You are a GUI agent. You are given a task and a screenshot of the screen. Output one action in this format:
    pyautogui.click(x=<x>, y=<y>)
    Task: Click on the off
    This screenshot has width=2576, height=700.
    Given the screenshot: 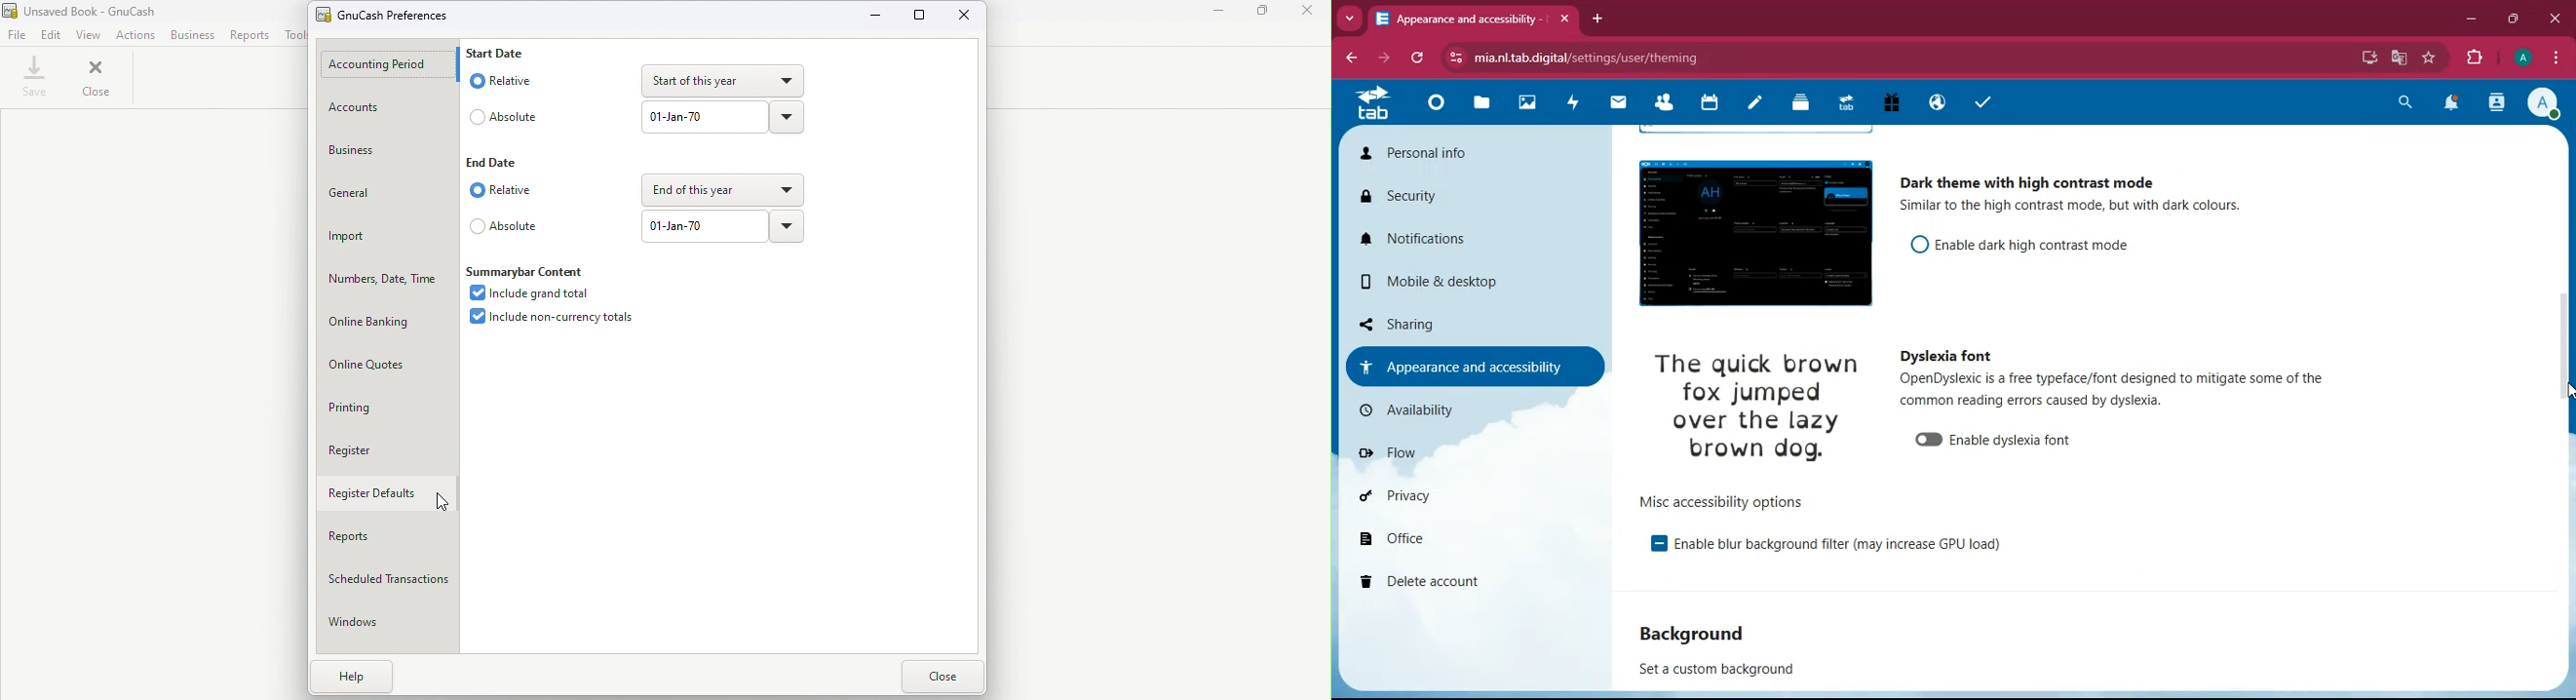 What is the action you would take?
    pyautogui.click(x=1913, y=244)
    